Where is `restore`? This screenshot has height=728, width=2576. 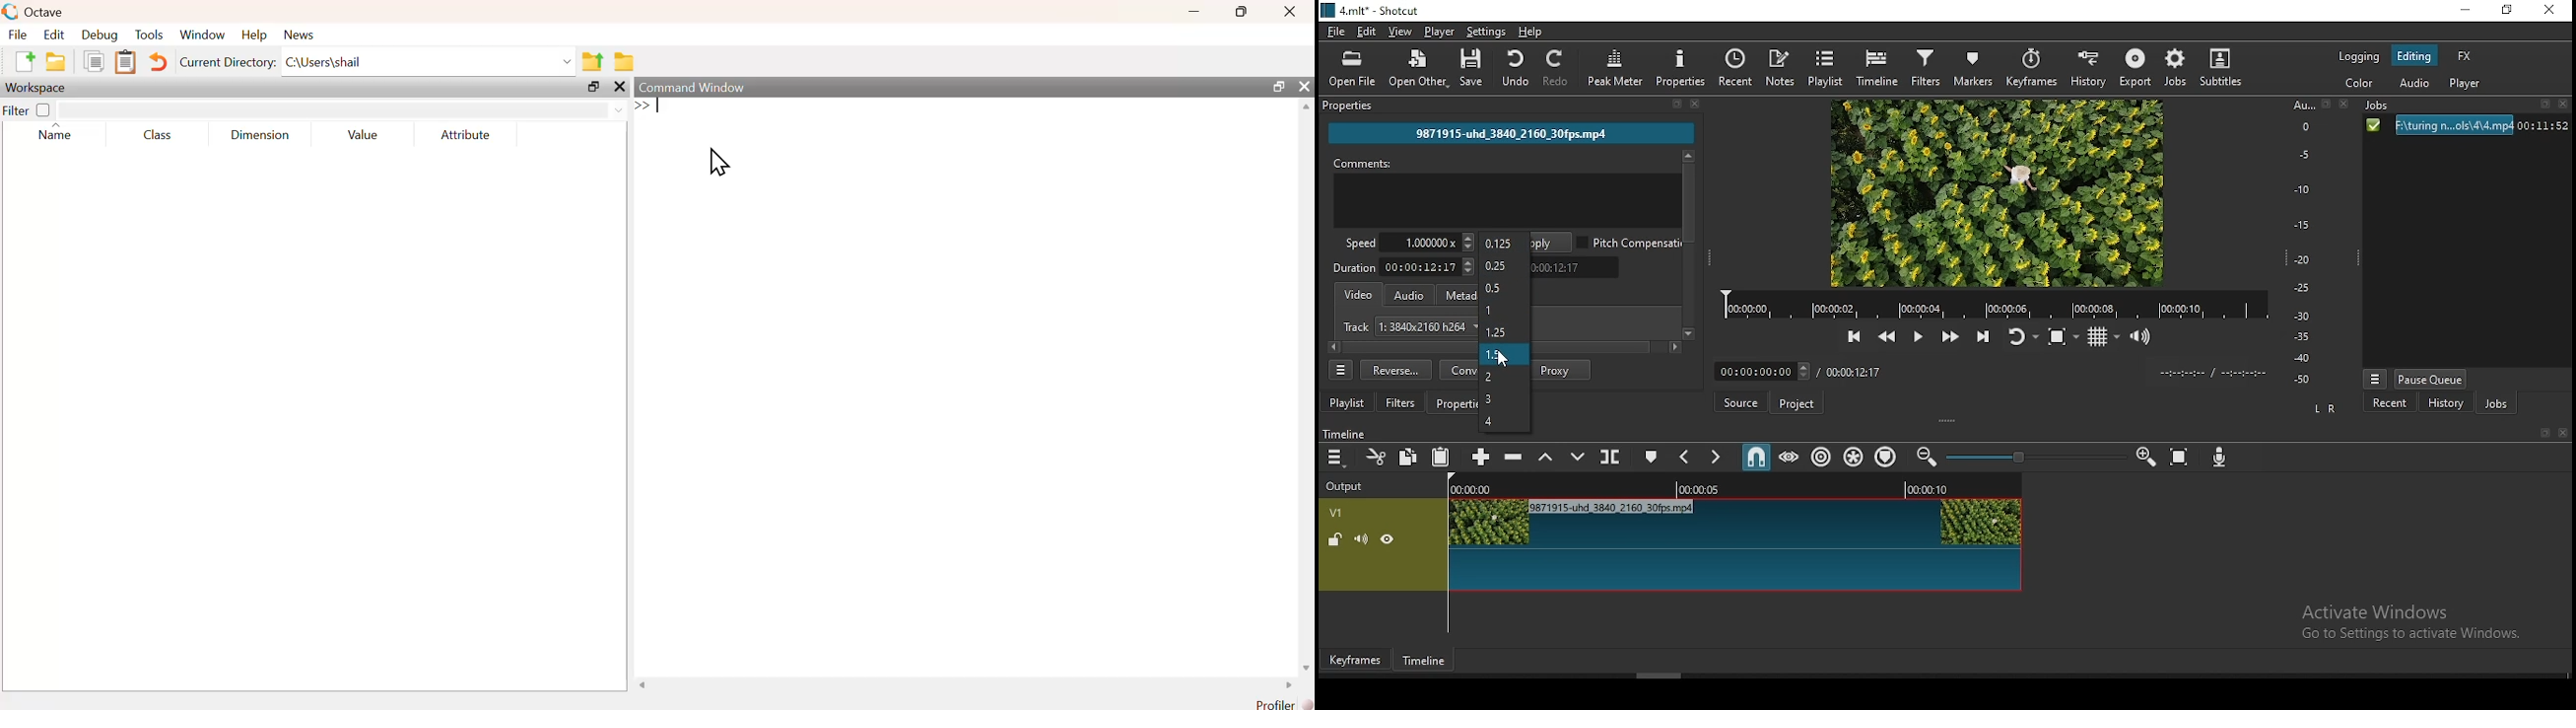 restore is located at coordinates (2510, 12).